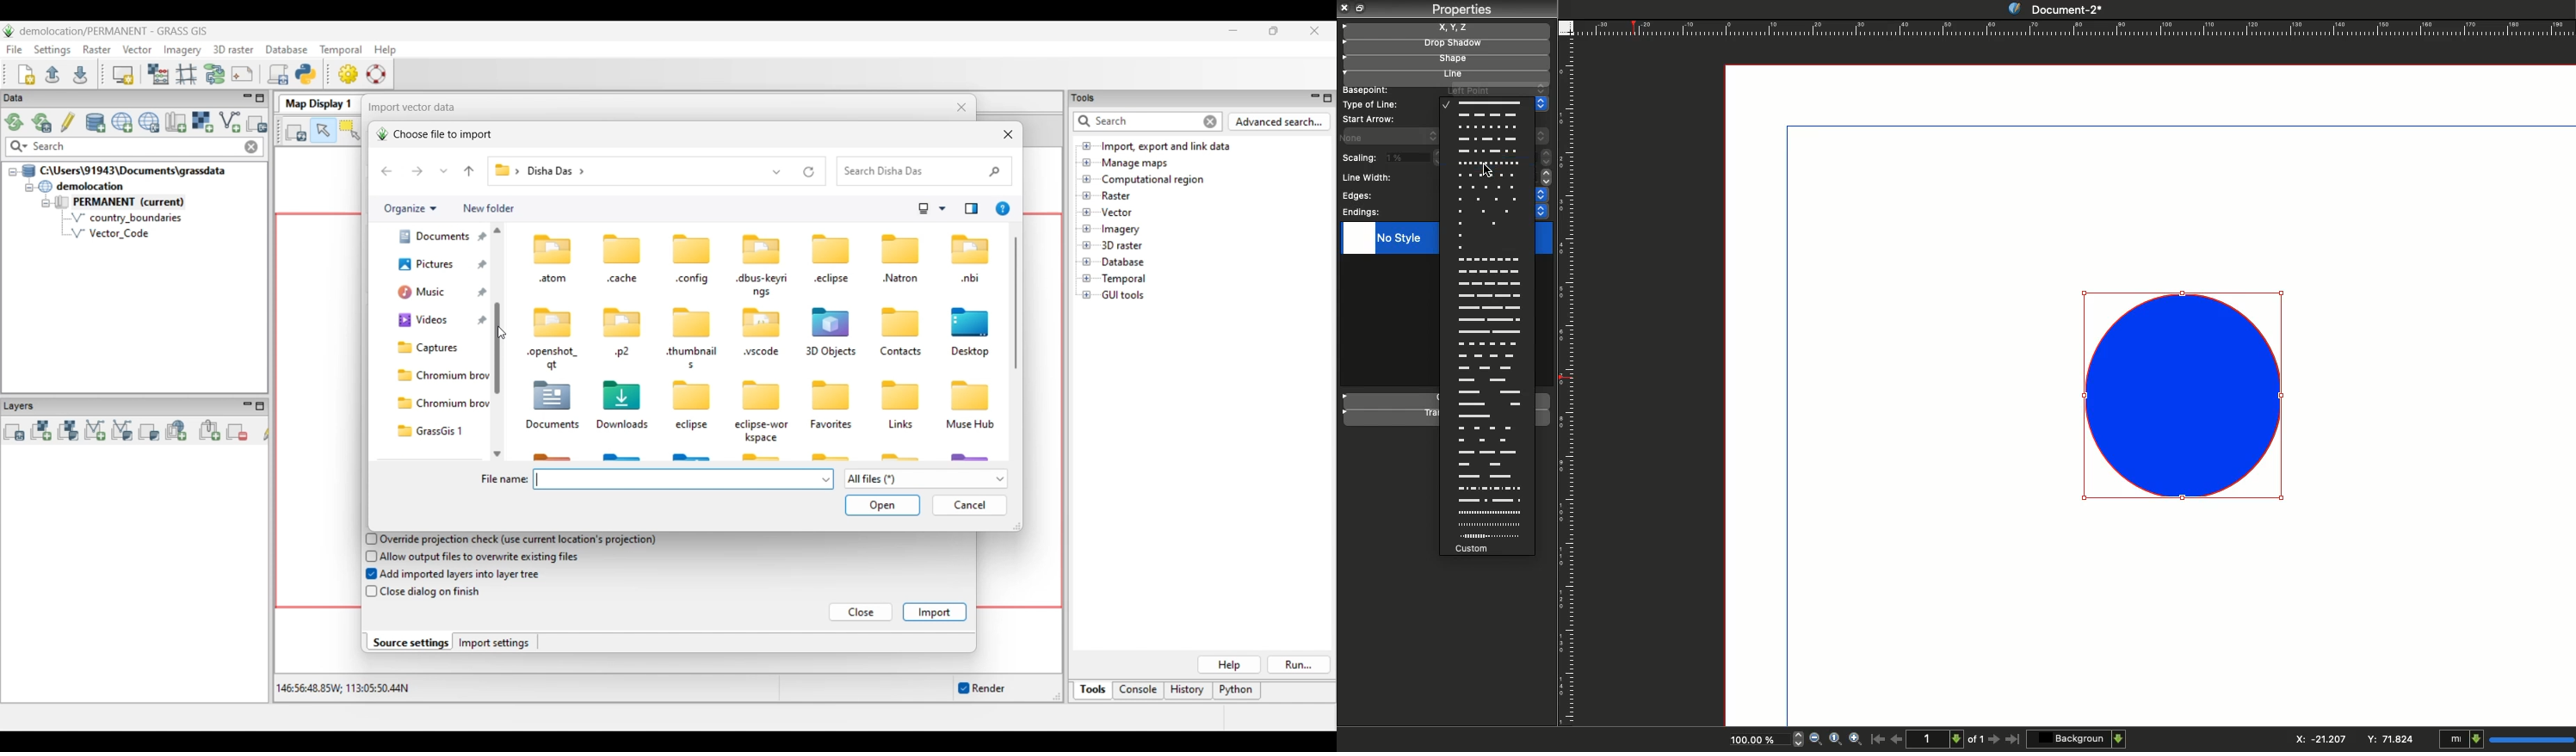 This screenshot has height=756, width=2576. What do you see at coordinates (1486, 549) in the screenshot?
I see `Custom` at bounding box center [1486, 549].